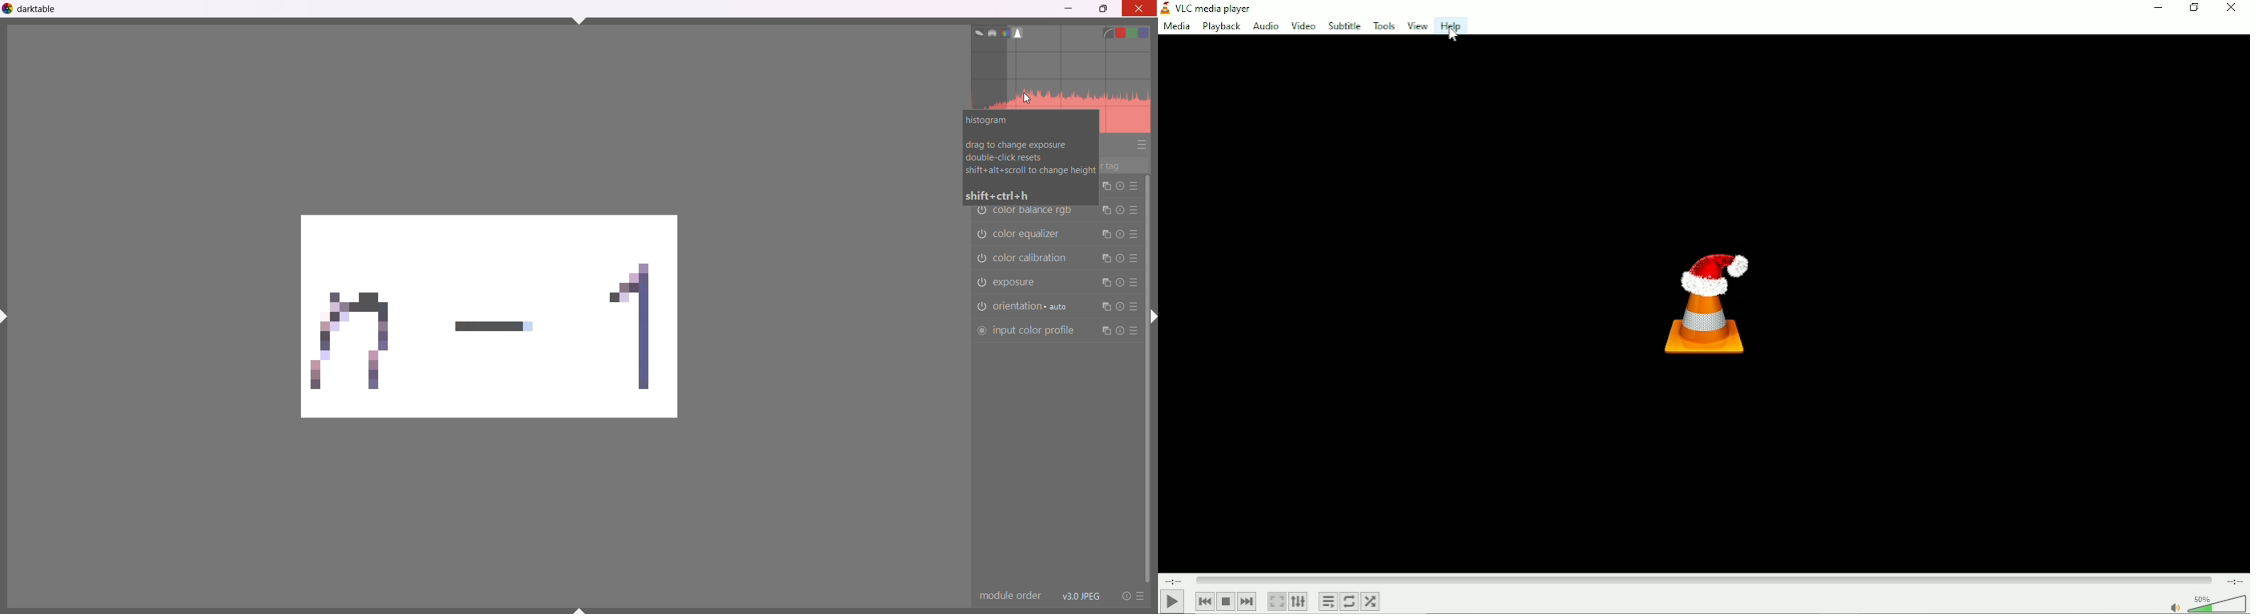 Image resolution: width=2268 pixels, height=616 pixels. Describe the element at coordinates (1134, 334) in the screenshot. I see `presets` at that location.